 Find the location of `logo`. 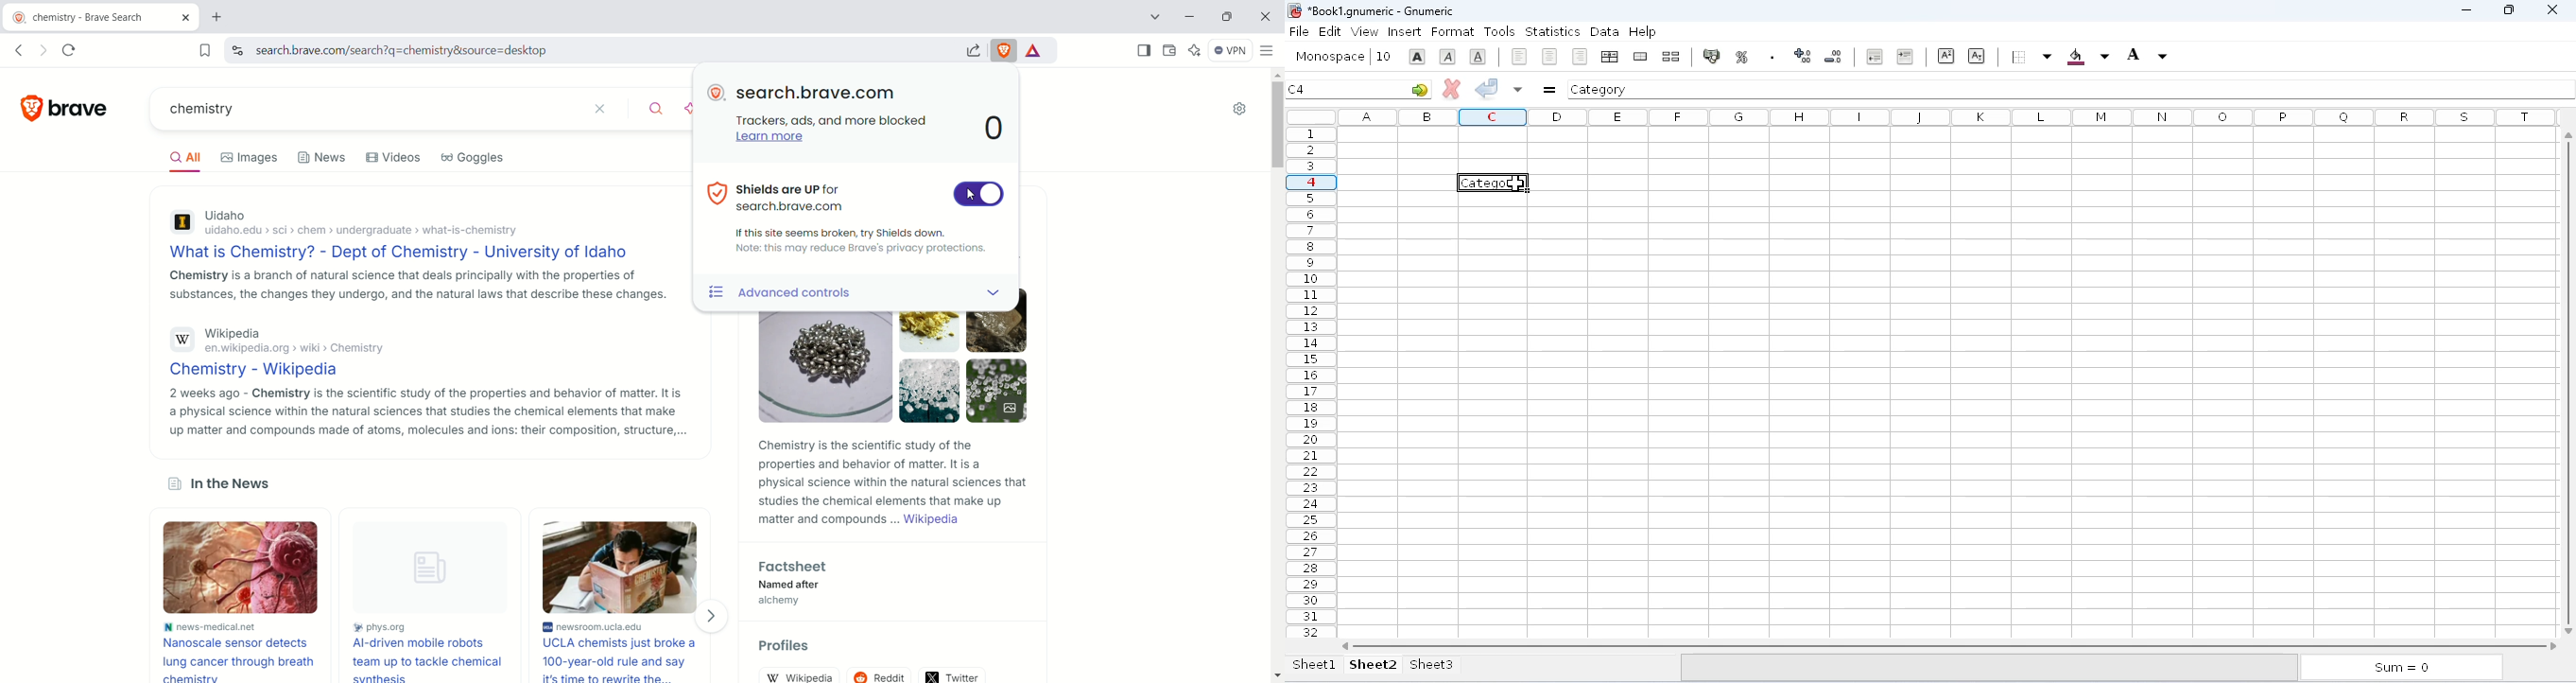

logo is located at coordinates (1294, 10).